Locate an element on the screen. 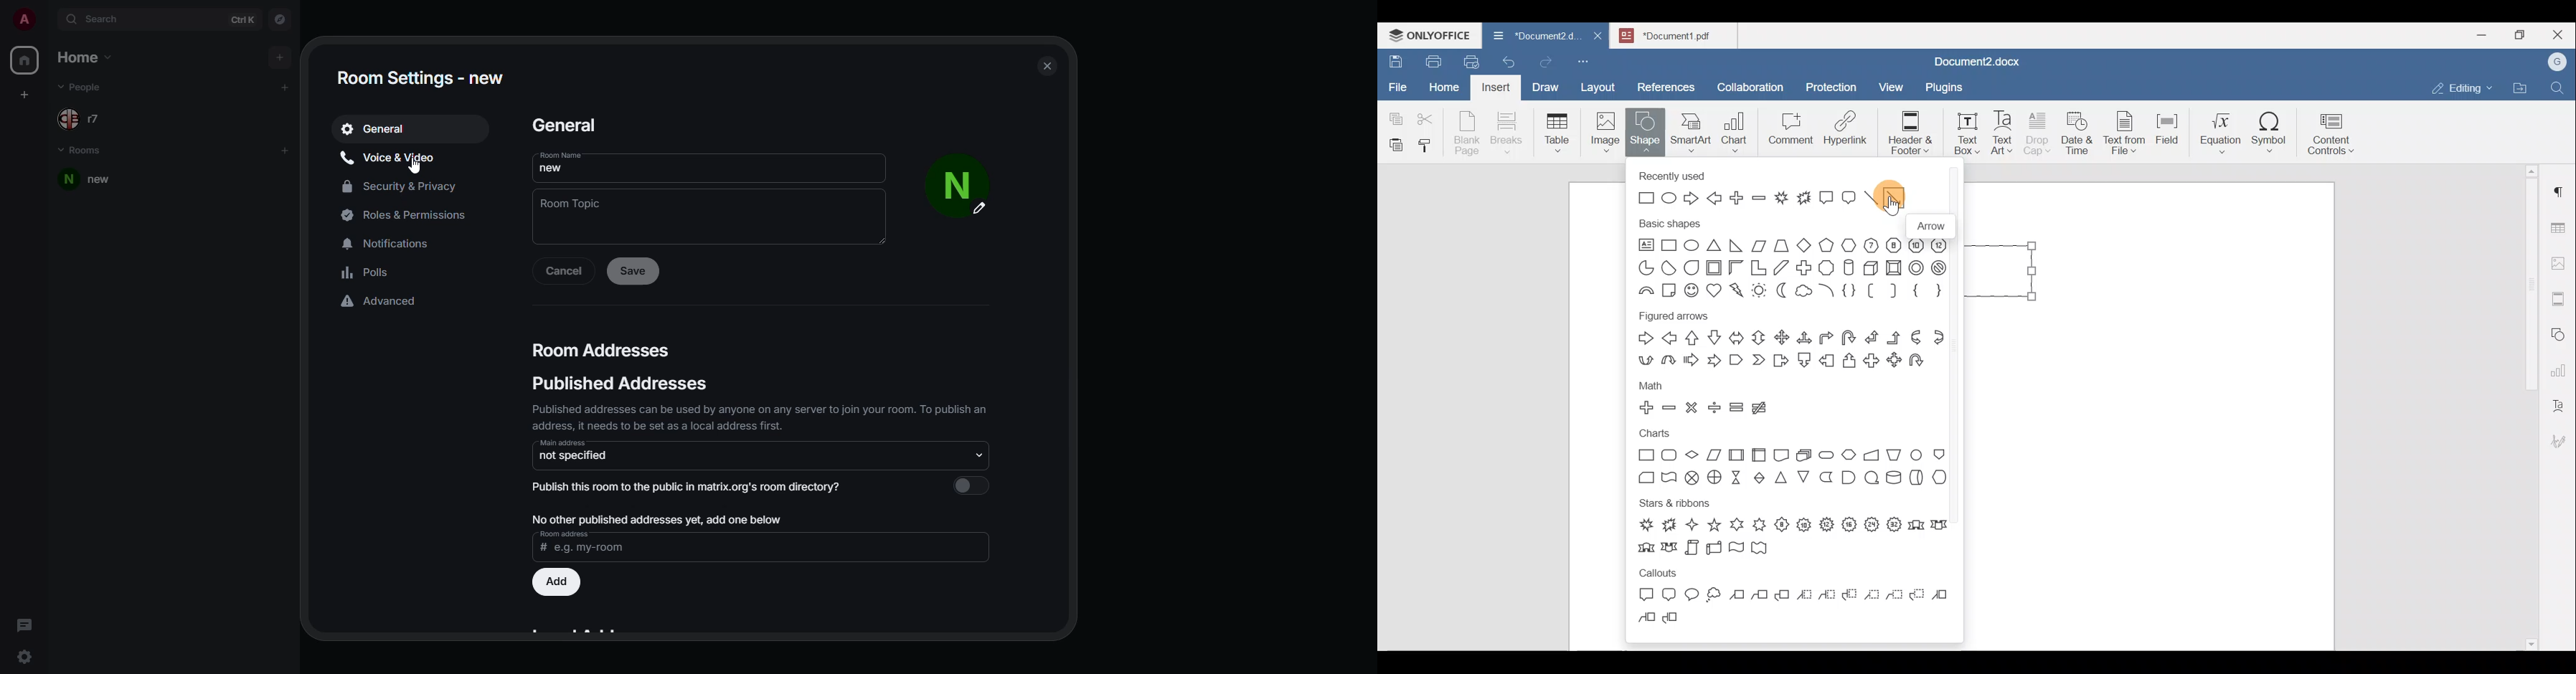 The image size is (2576, 700). people is located at coordinates (80, 87).